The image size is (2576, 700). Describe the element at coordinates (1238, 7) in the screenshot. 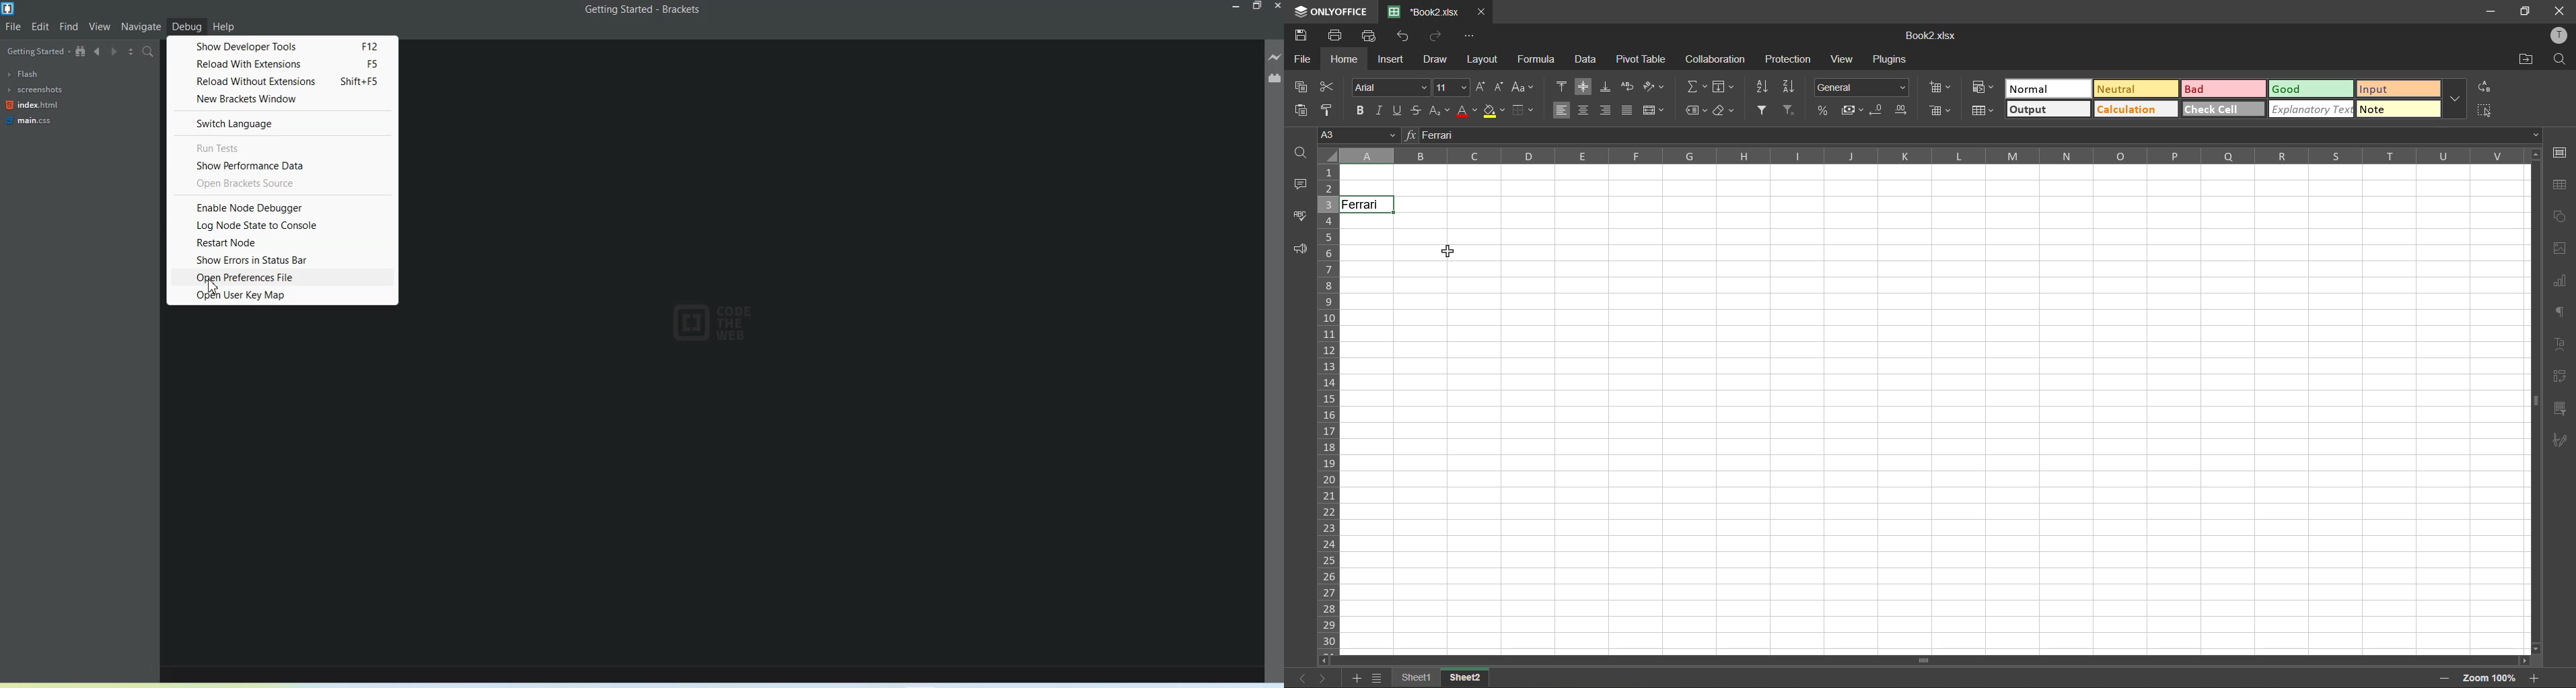

I see `Minimize` at that location.